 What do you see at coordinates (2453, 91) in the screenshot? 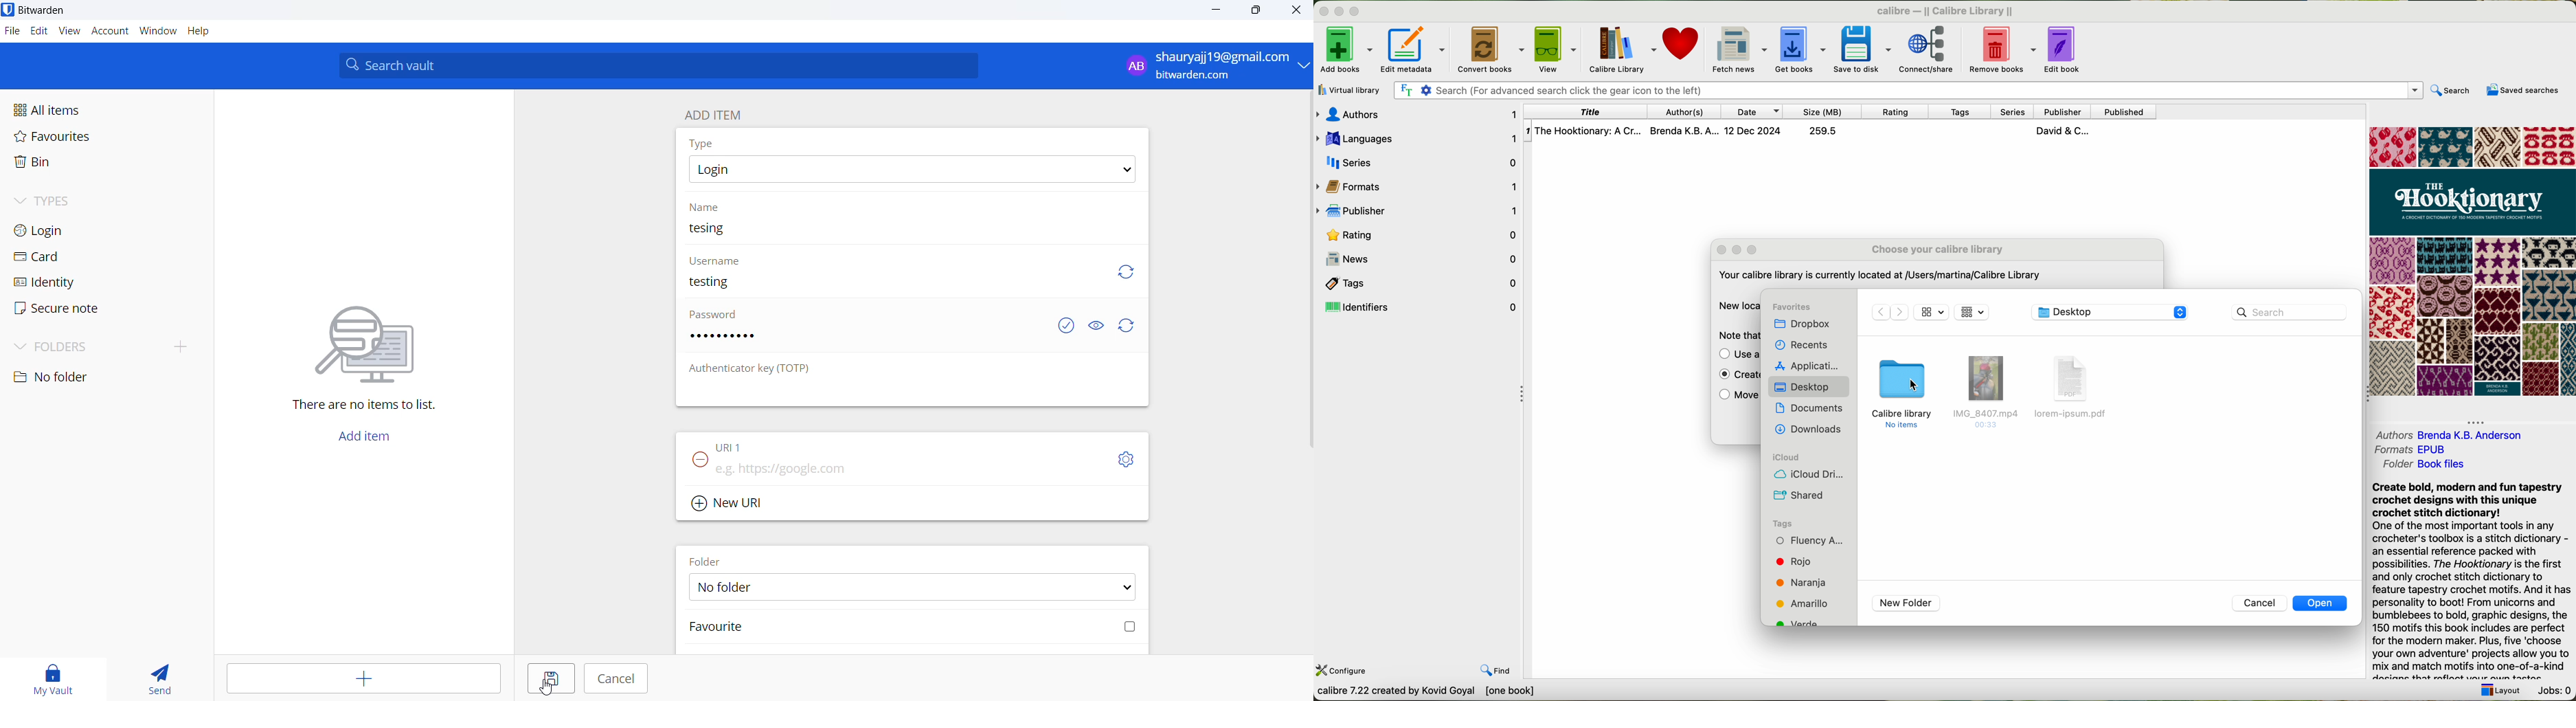
I see `search` at bounding box center [2453, 91].